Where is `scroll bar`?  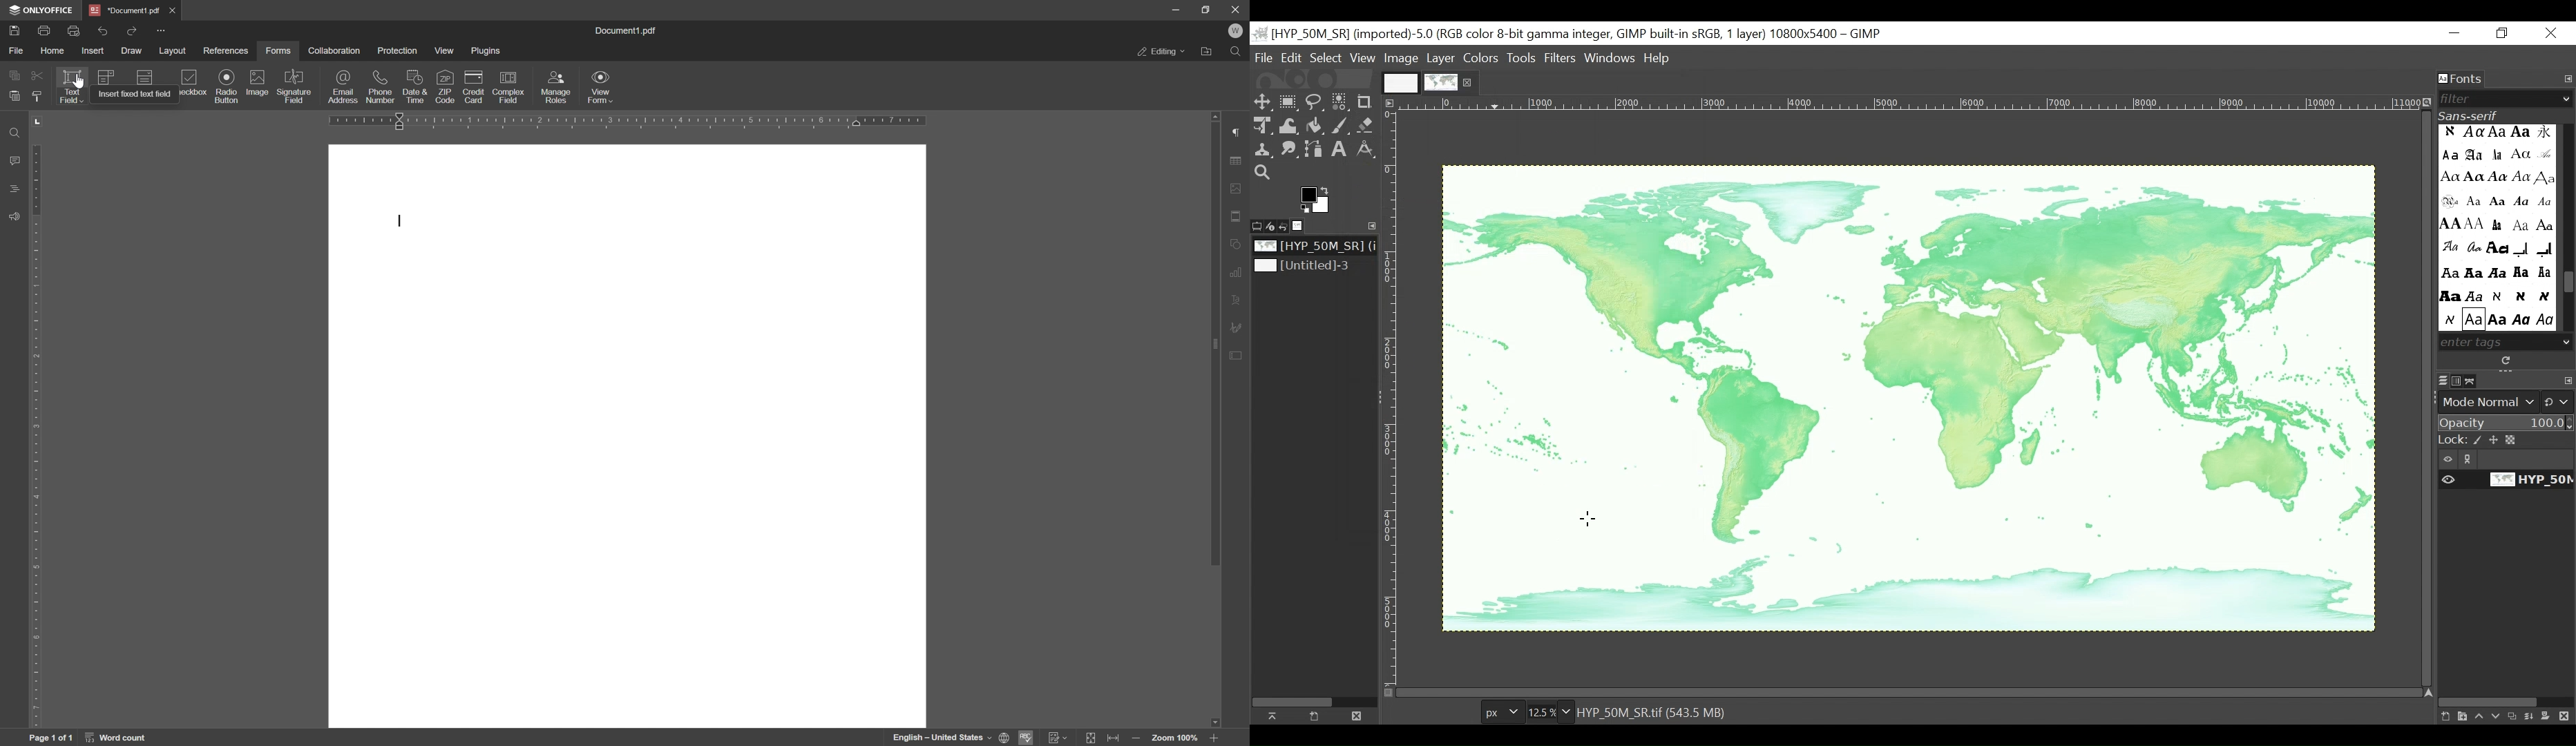 scroll bar is located at coordinates (1213, 345).